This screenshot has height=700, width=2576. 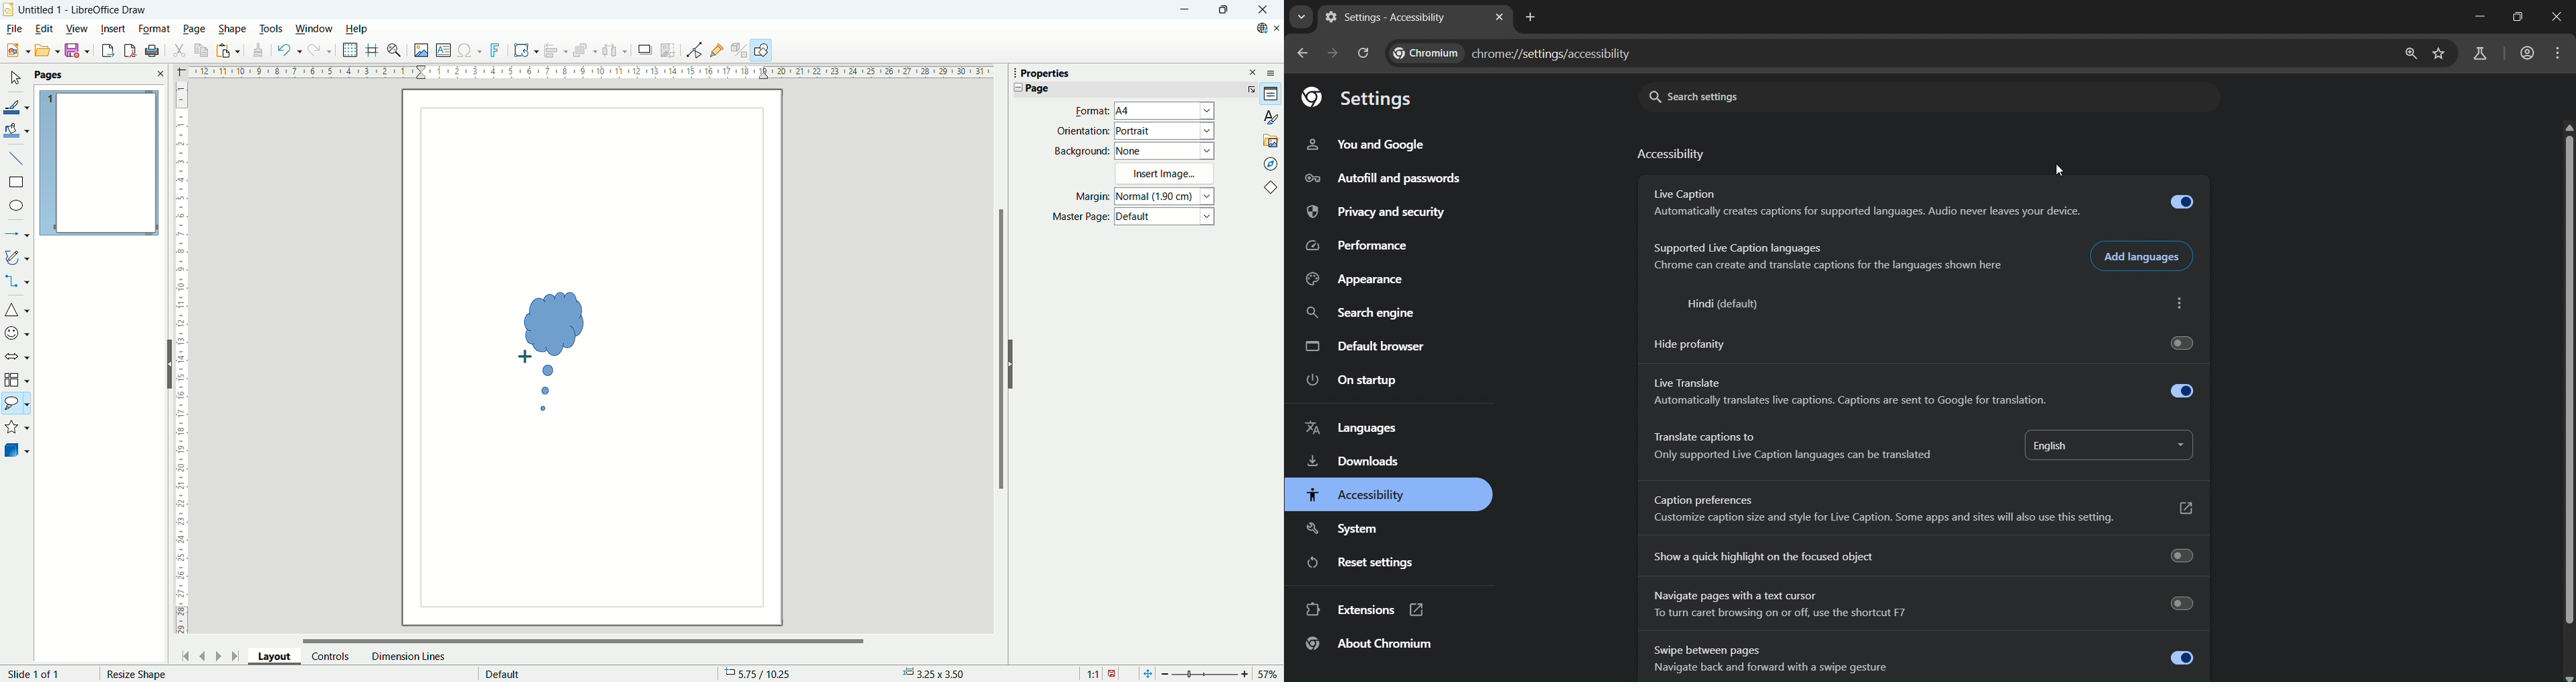 What do you see at coordinates (104, 50) in the screenshot?
I see `export` at bounding box center [104, 50].